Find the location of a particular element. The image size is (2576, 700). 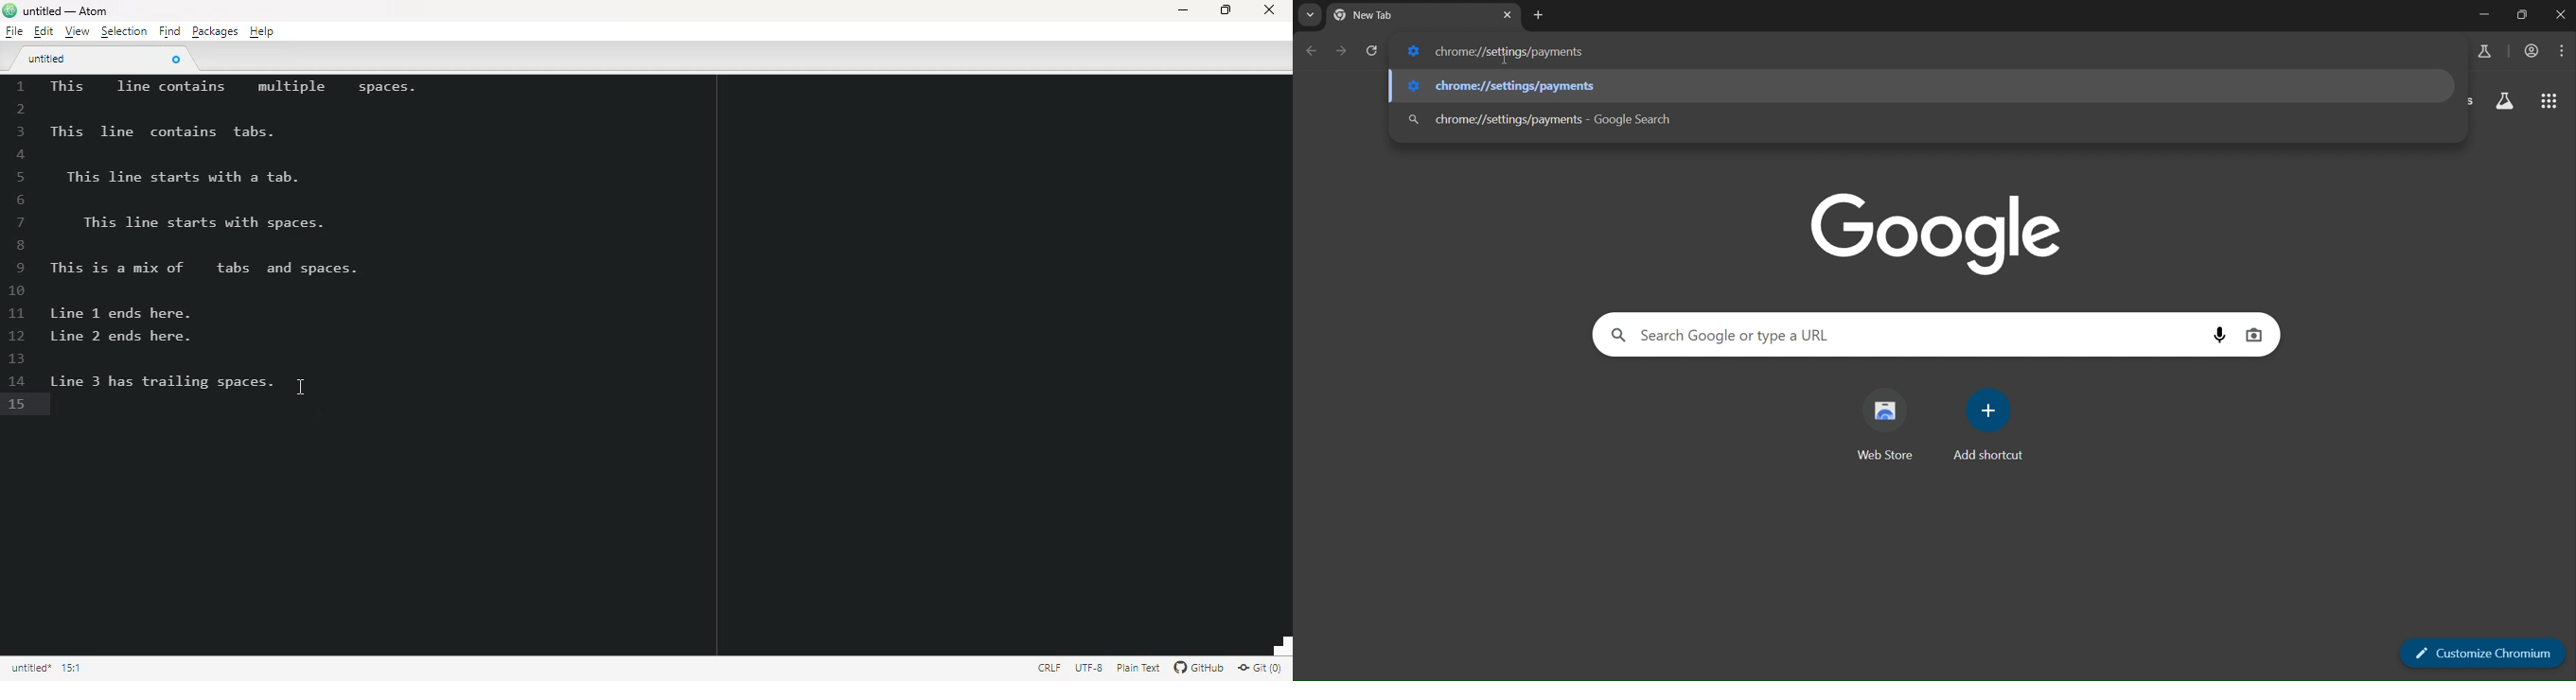

file is located at coordinates (14, 31).